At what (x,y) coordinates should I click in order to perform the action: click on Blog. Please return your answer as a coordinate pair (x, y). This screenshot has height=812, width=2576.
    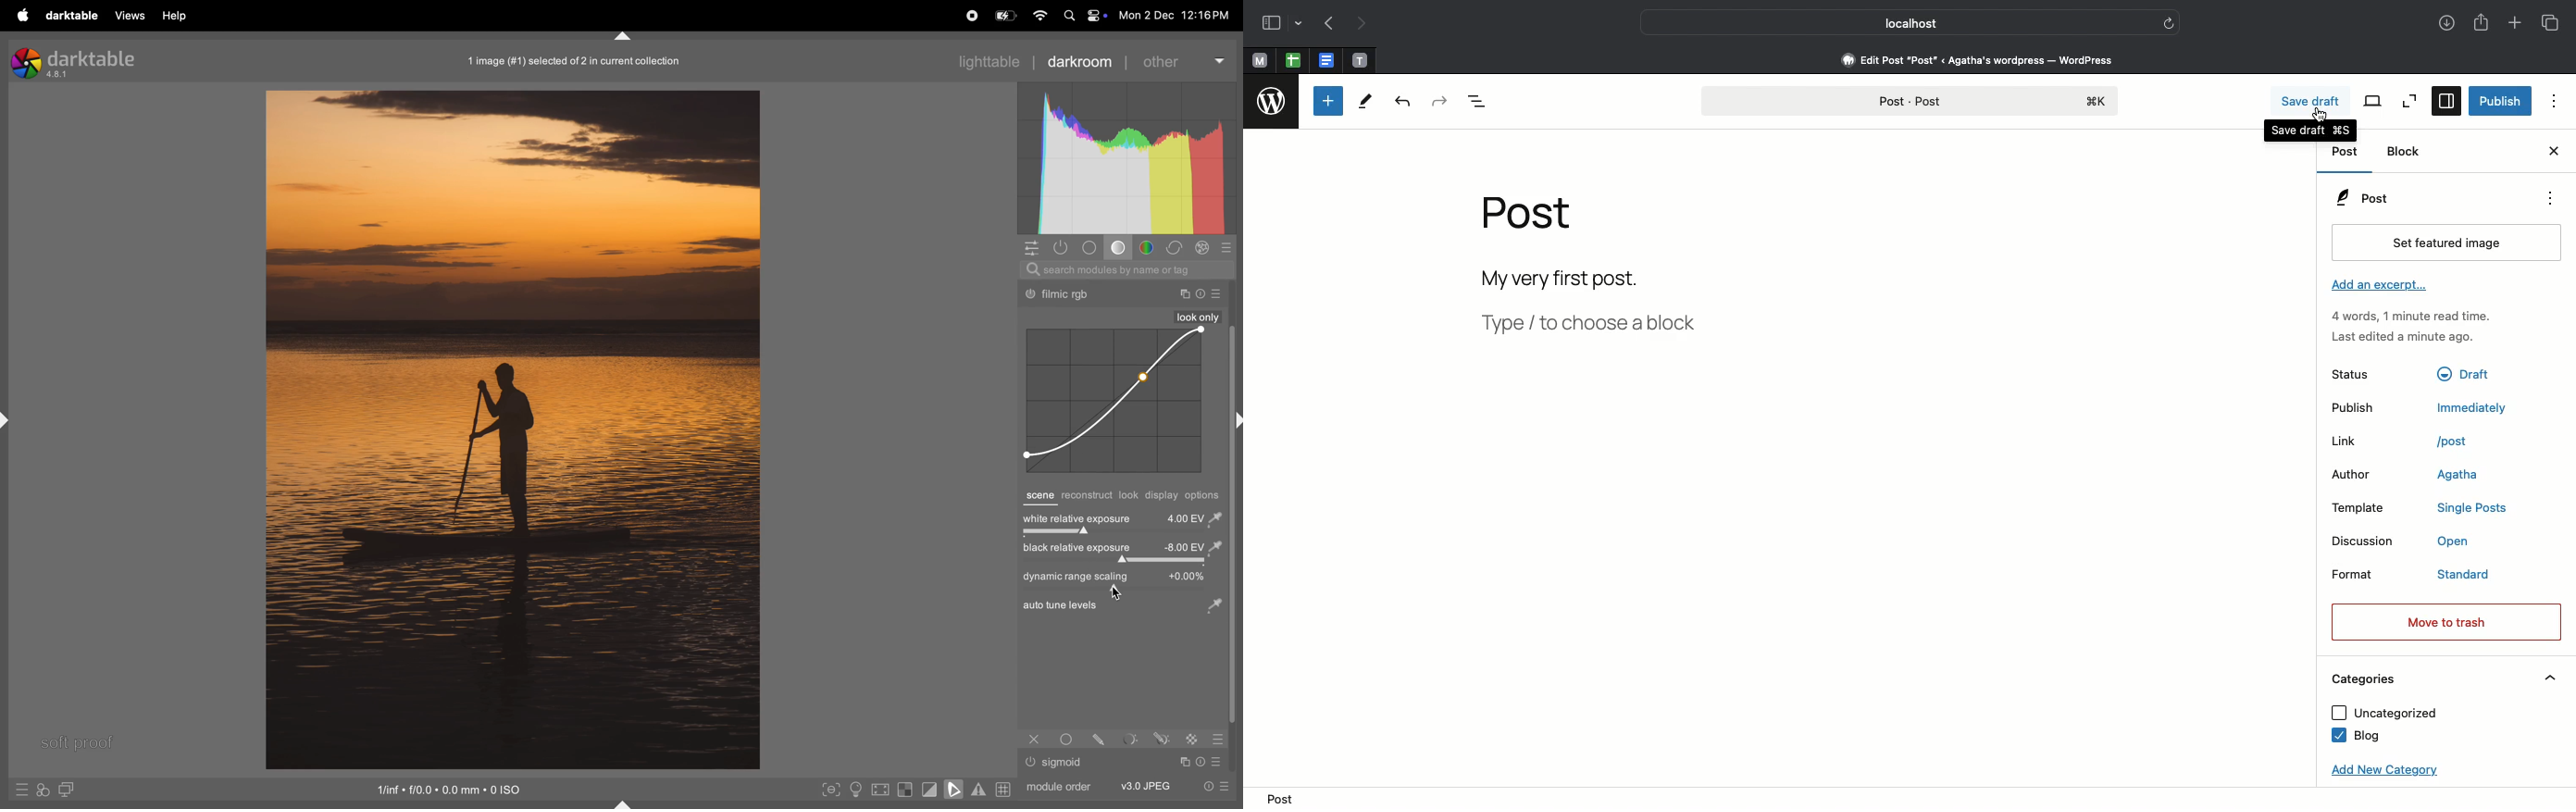
    Looking at the image, I should click on (2354, 737).